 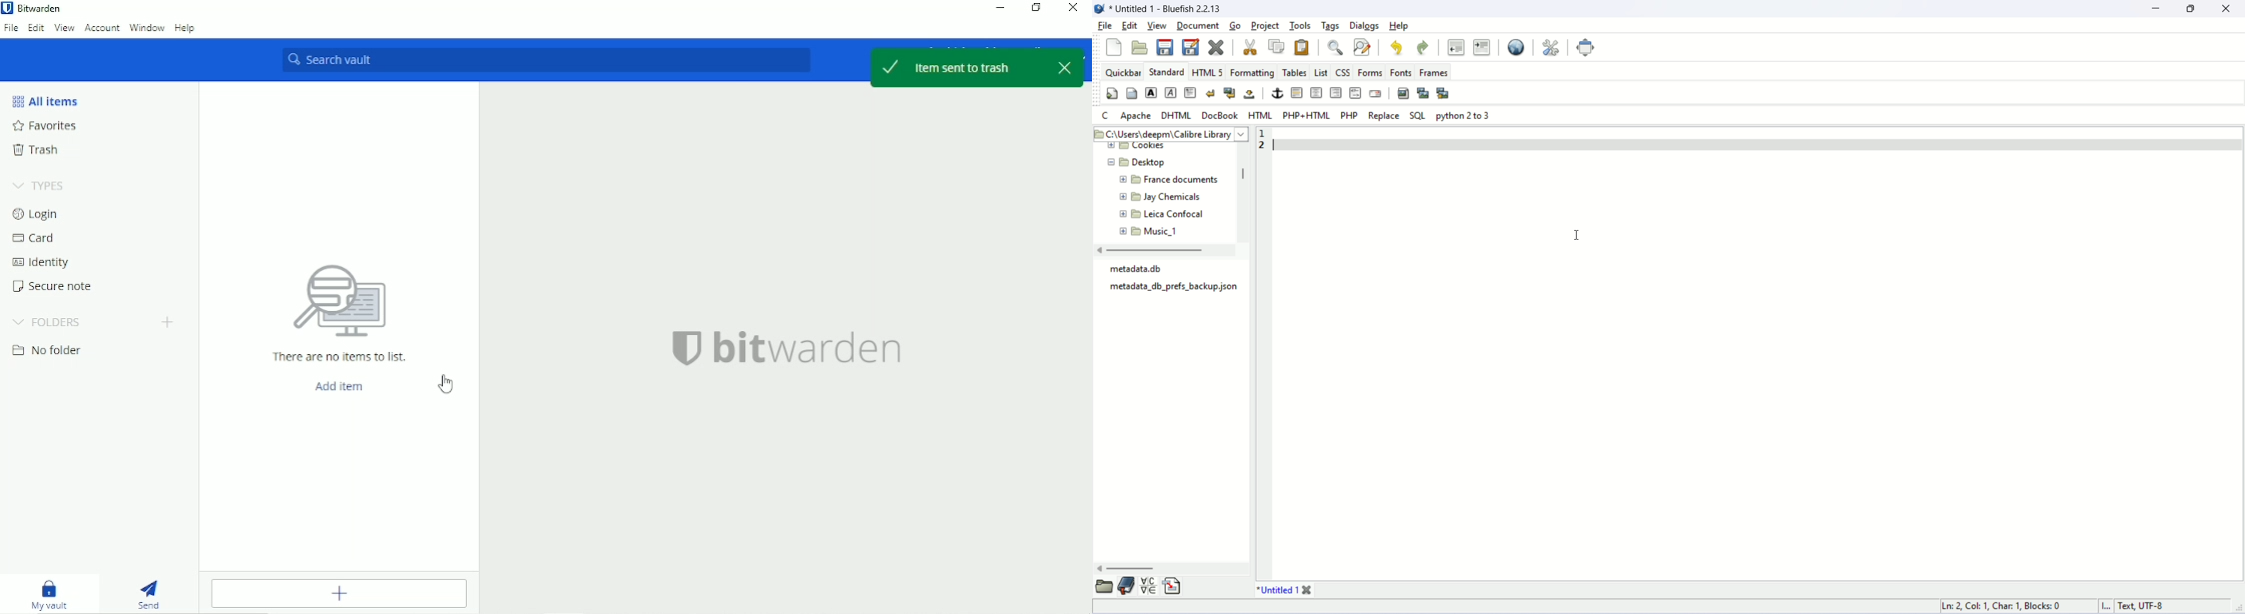 I want to click on Identity, so click(x=42, y=263).